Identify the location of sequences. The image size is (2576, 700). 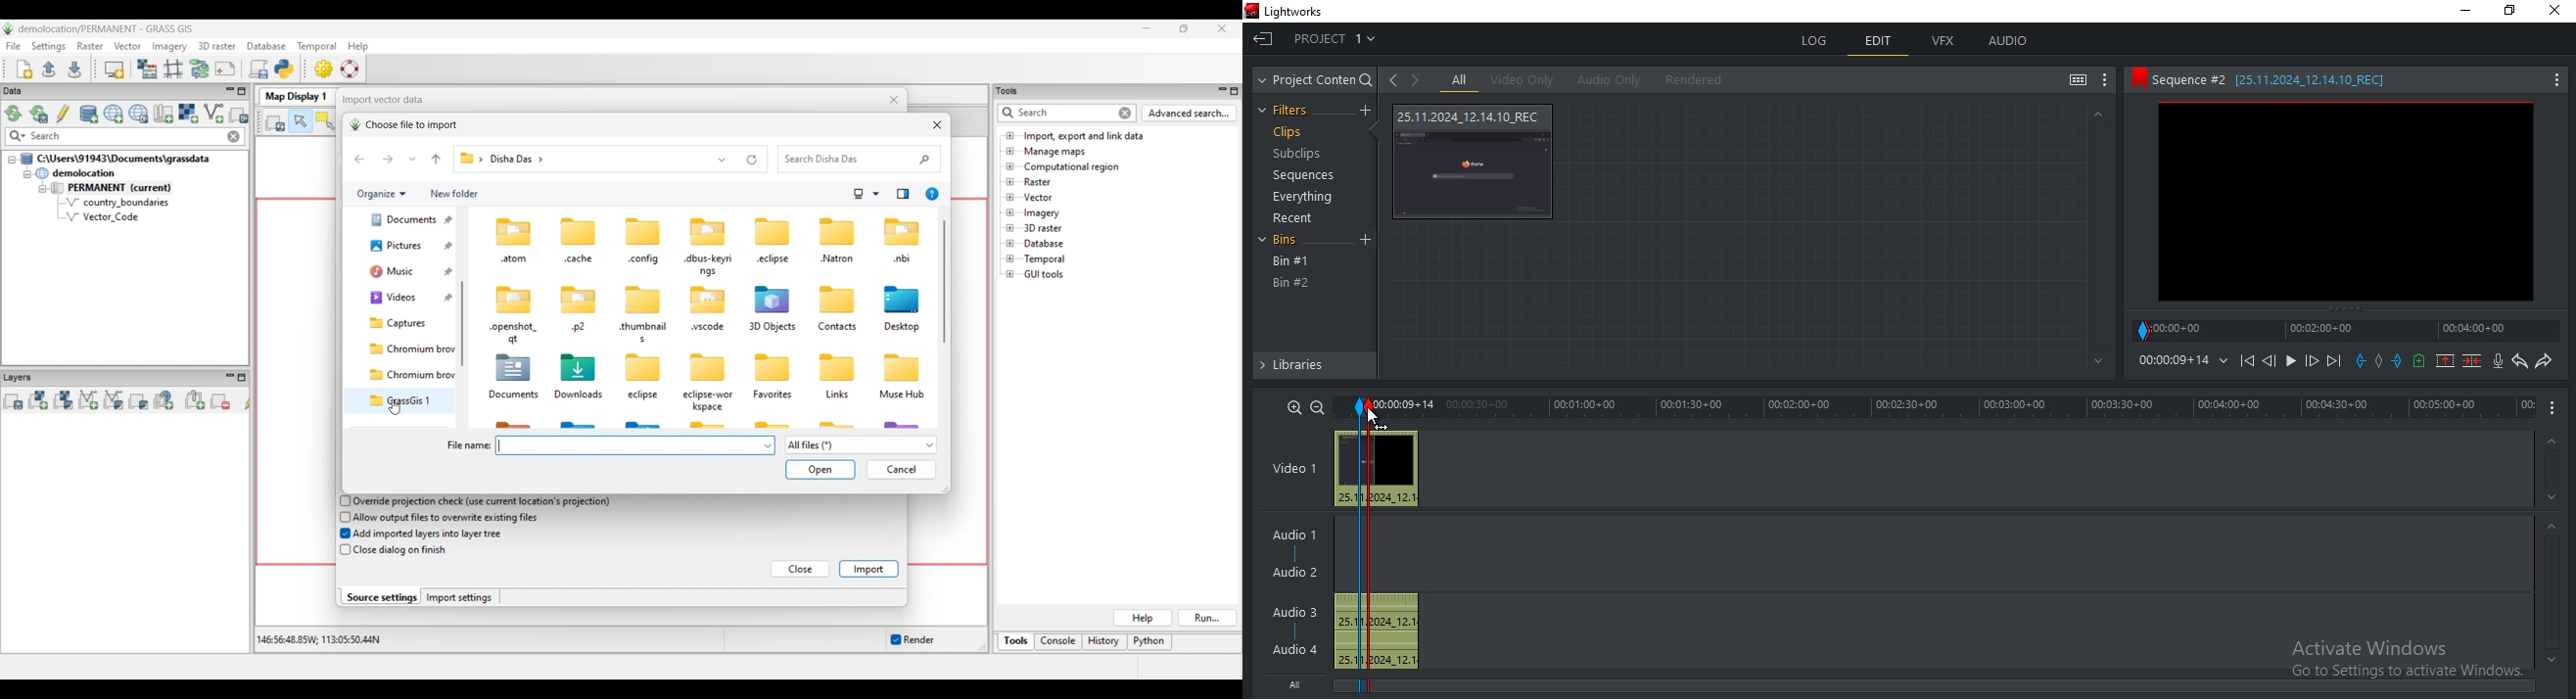
(1298, 177).